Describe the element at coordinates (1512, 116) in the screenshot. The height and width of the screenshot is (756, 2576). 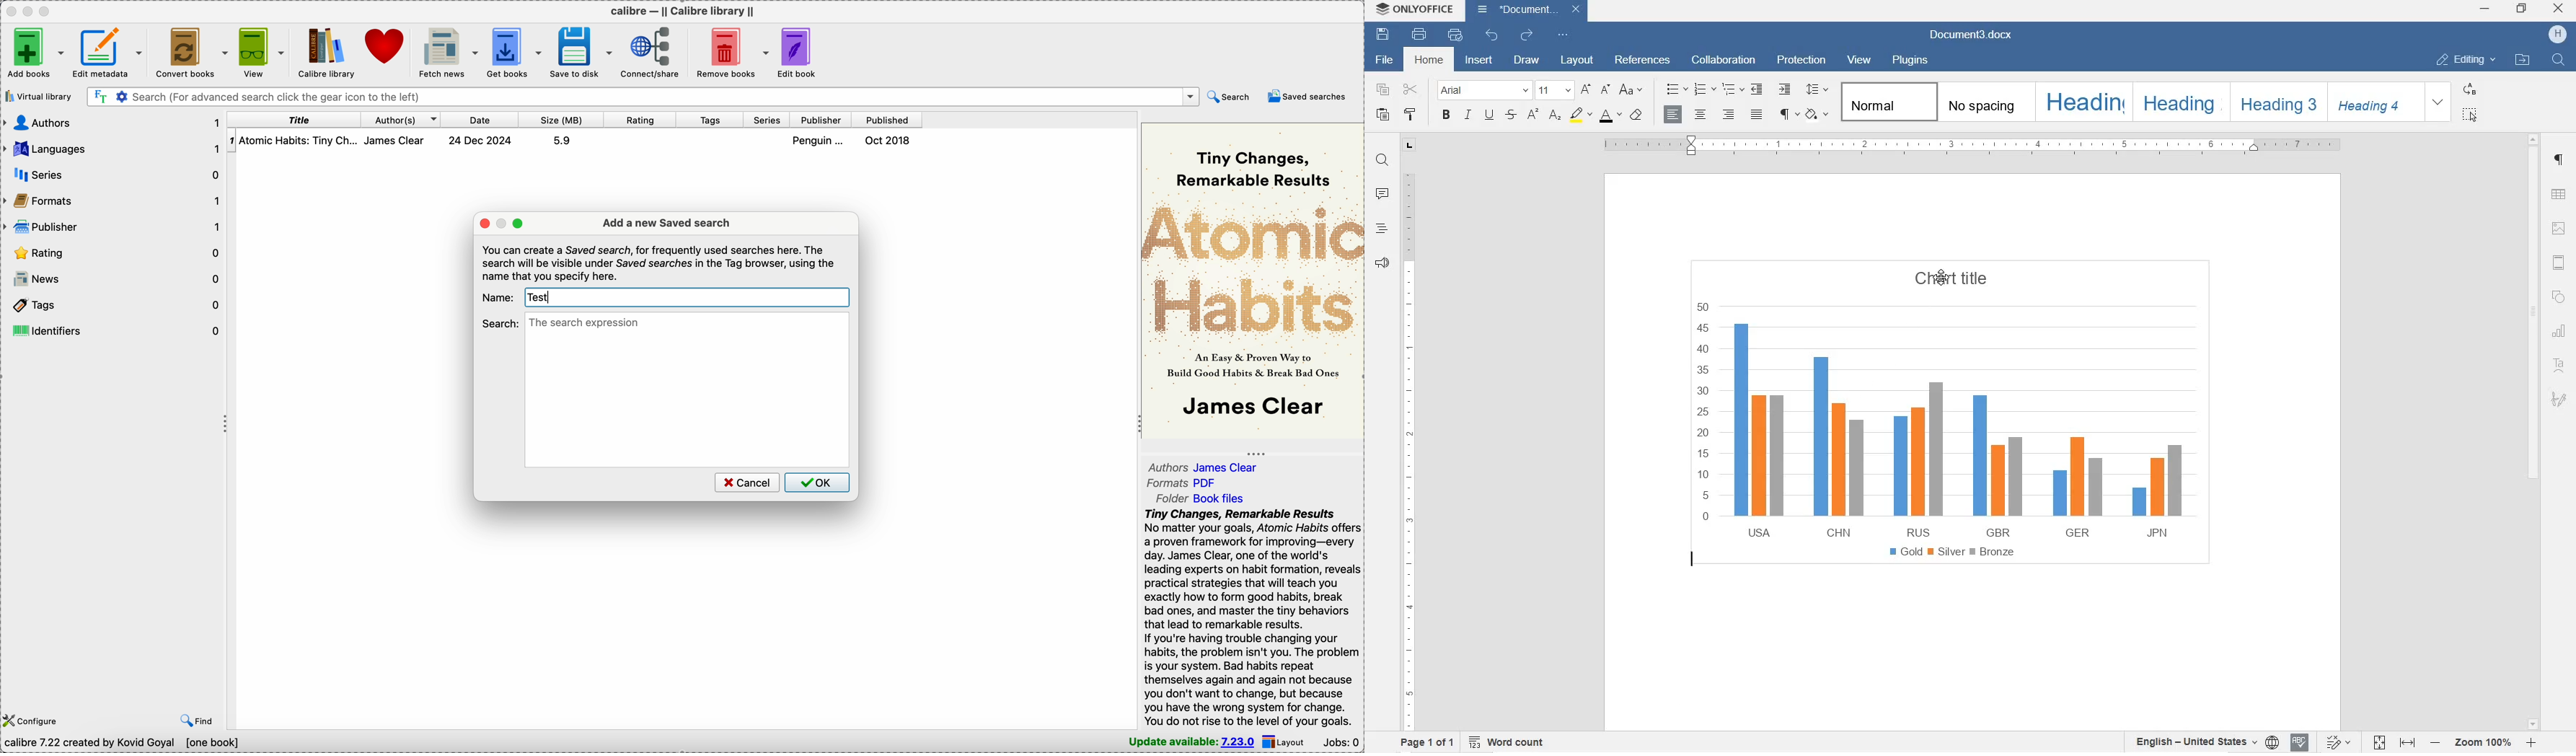
I see `STRIKETHROUGH` at that location.